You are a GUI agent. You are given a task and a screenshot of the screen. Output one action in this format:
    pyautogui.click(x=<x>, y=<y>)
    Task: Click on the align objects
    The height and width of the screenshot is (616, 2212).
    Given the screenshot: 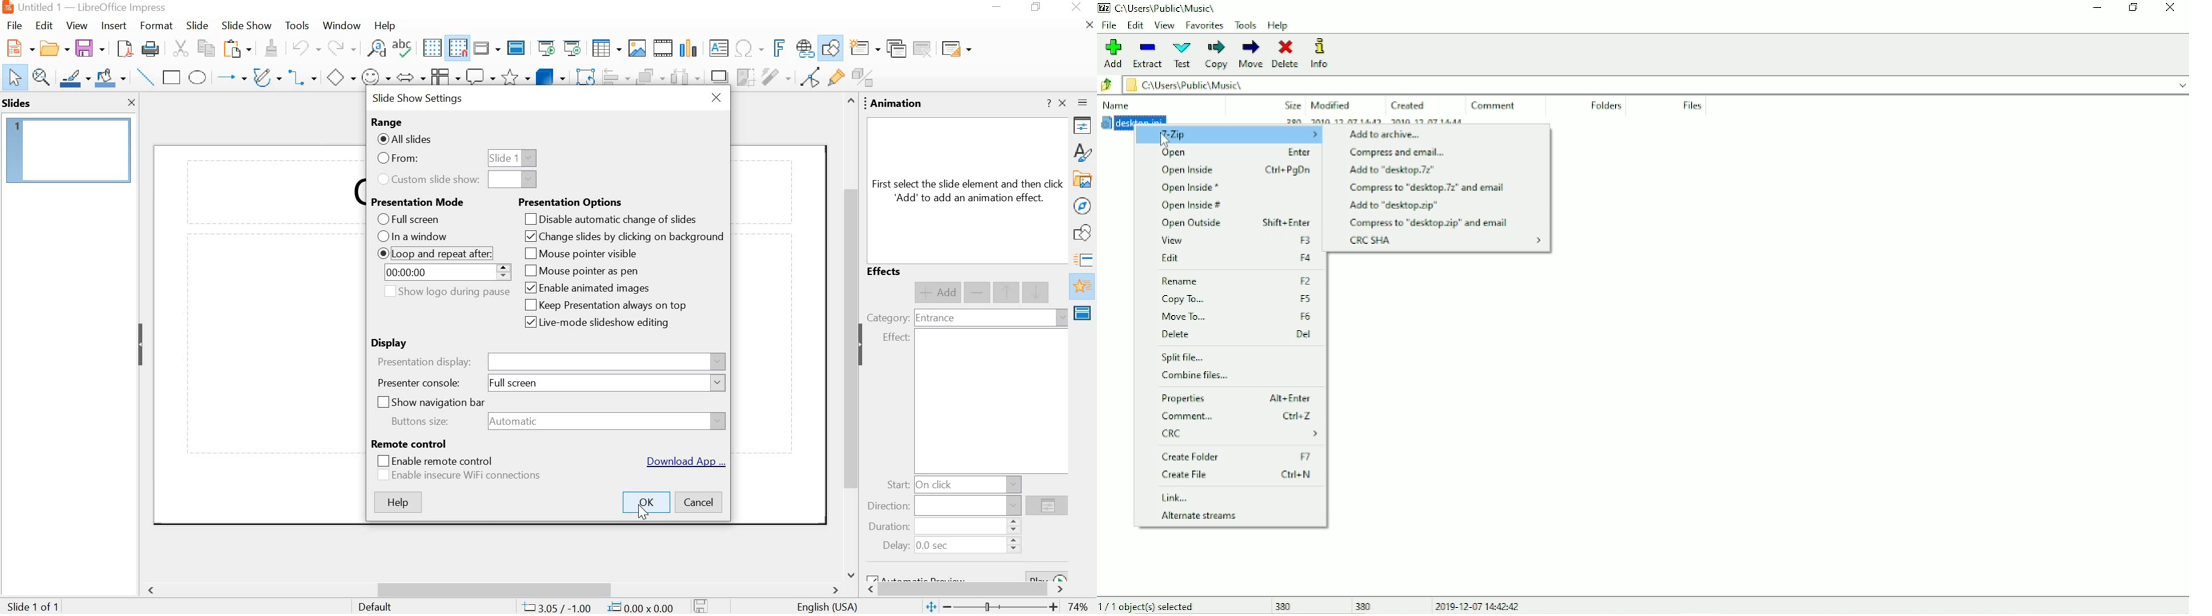 What is the action you would take?
    pyautogui.click(x=616, y=78)
    